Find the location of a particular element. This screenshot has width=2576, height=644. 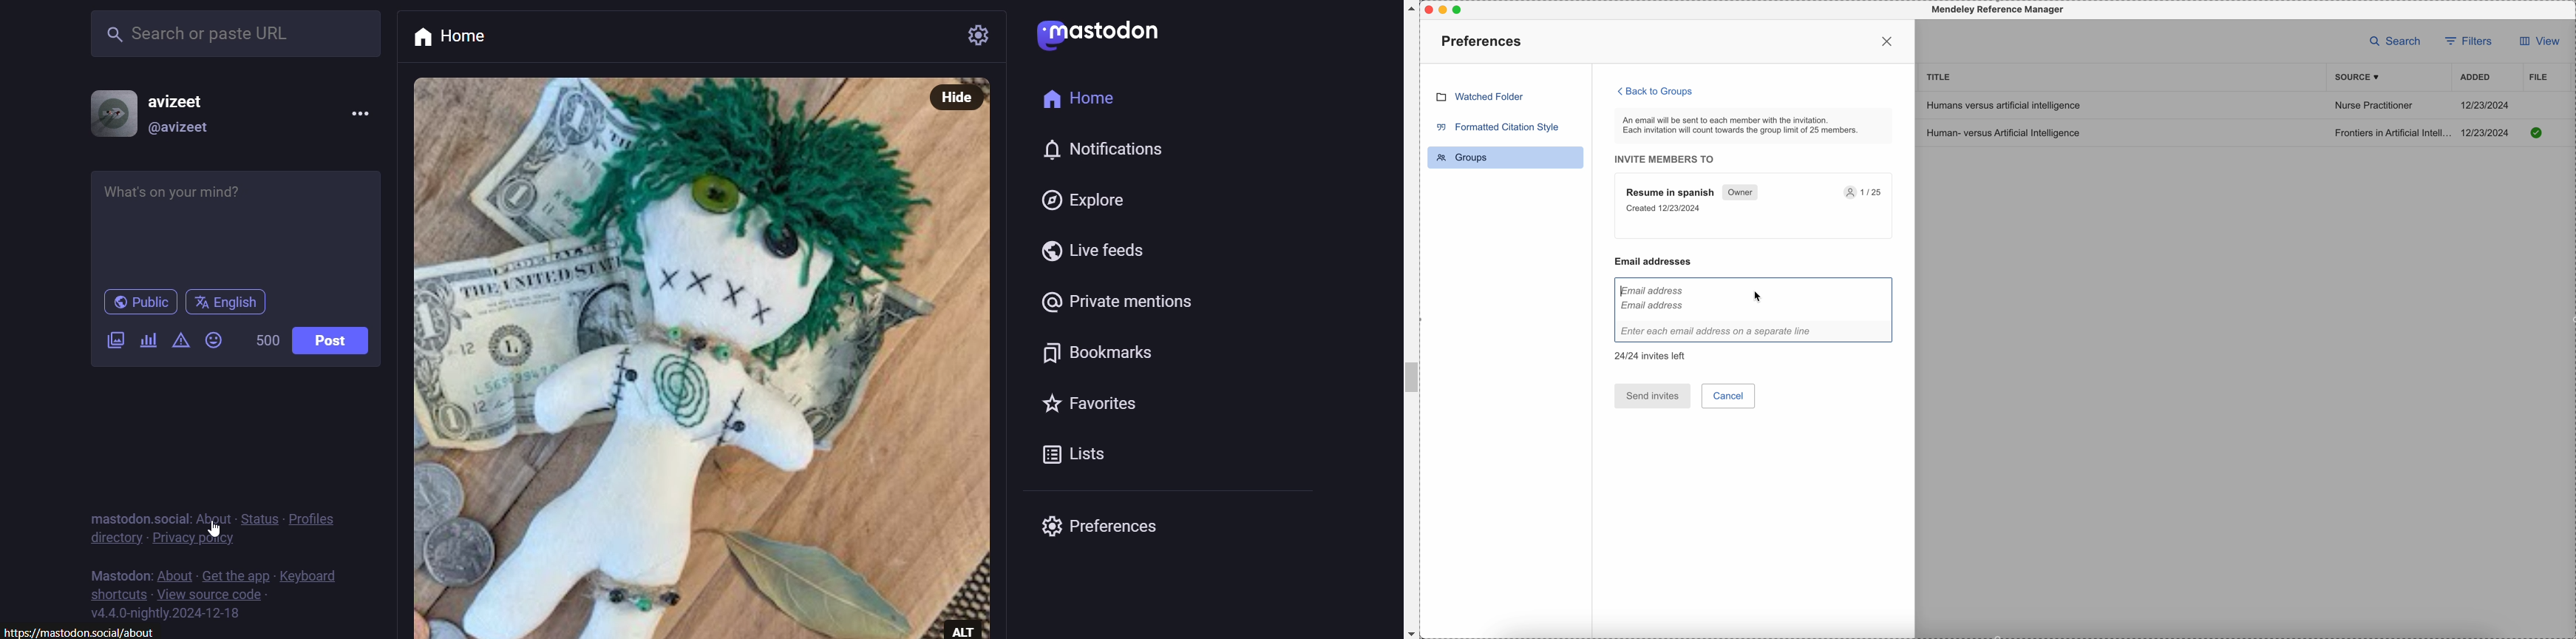

An email will be sent to each member with the invitation. Each invitation will count towards the group limit of 25 members. is located at coordinates (1754, 125).